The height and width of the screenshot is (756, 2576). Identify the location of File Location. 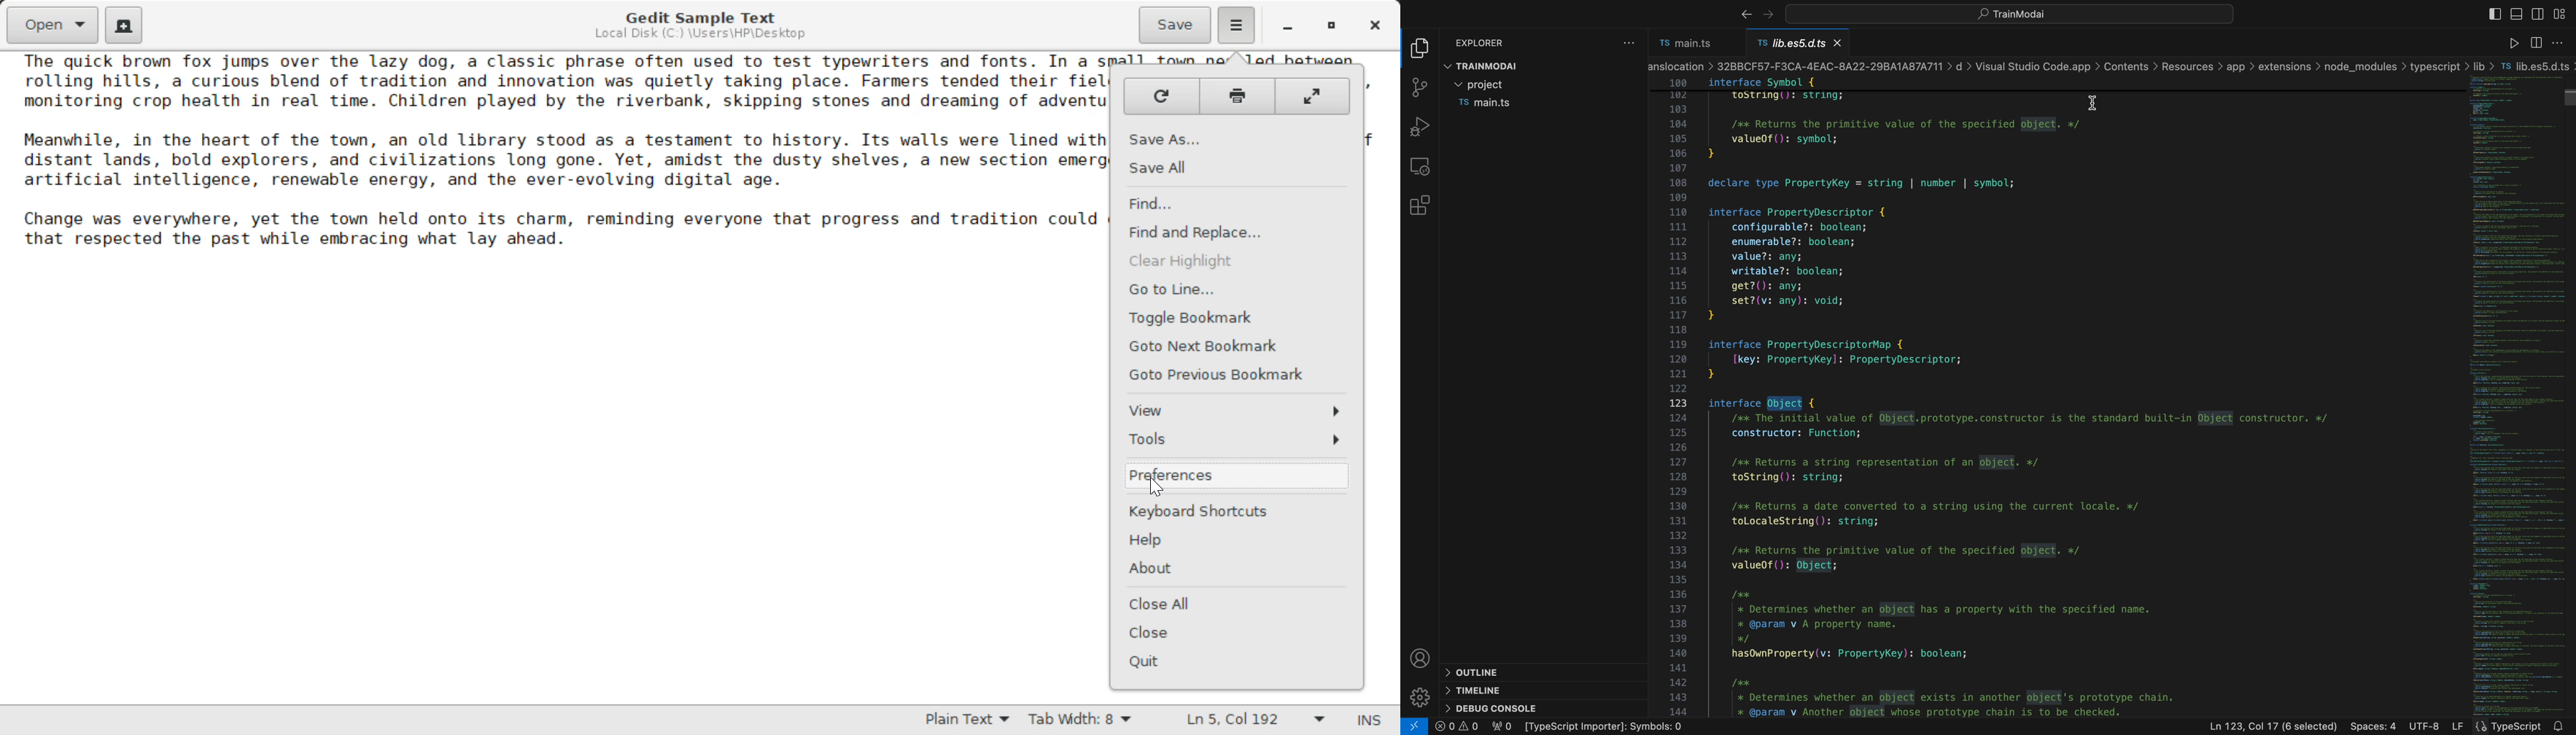
(699, 36).